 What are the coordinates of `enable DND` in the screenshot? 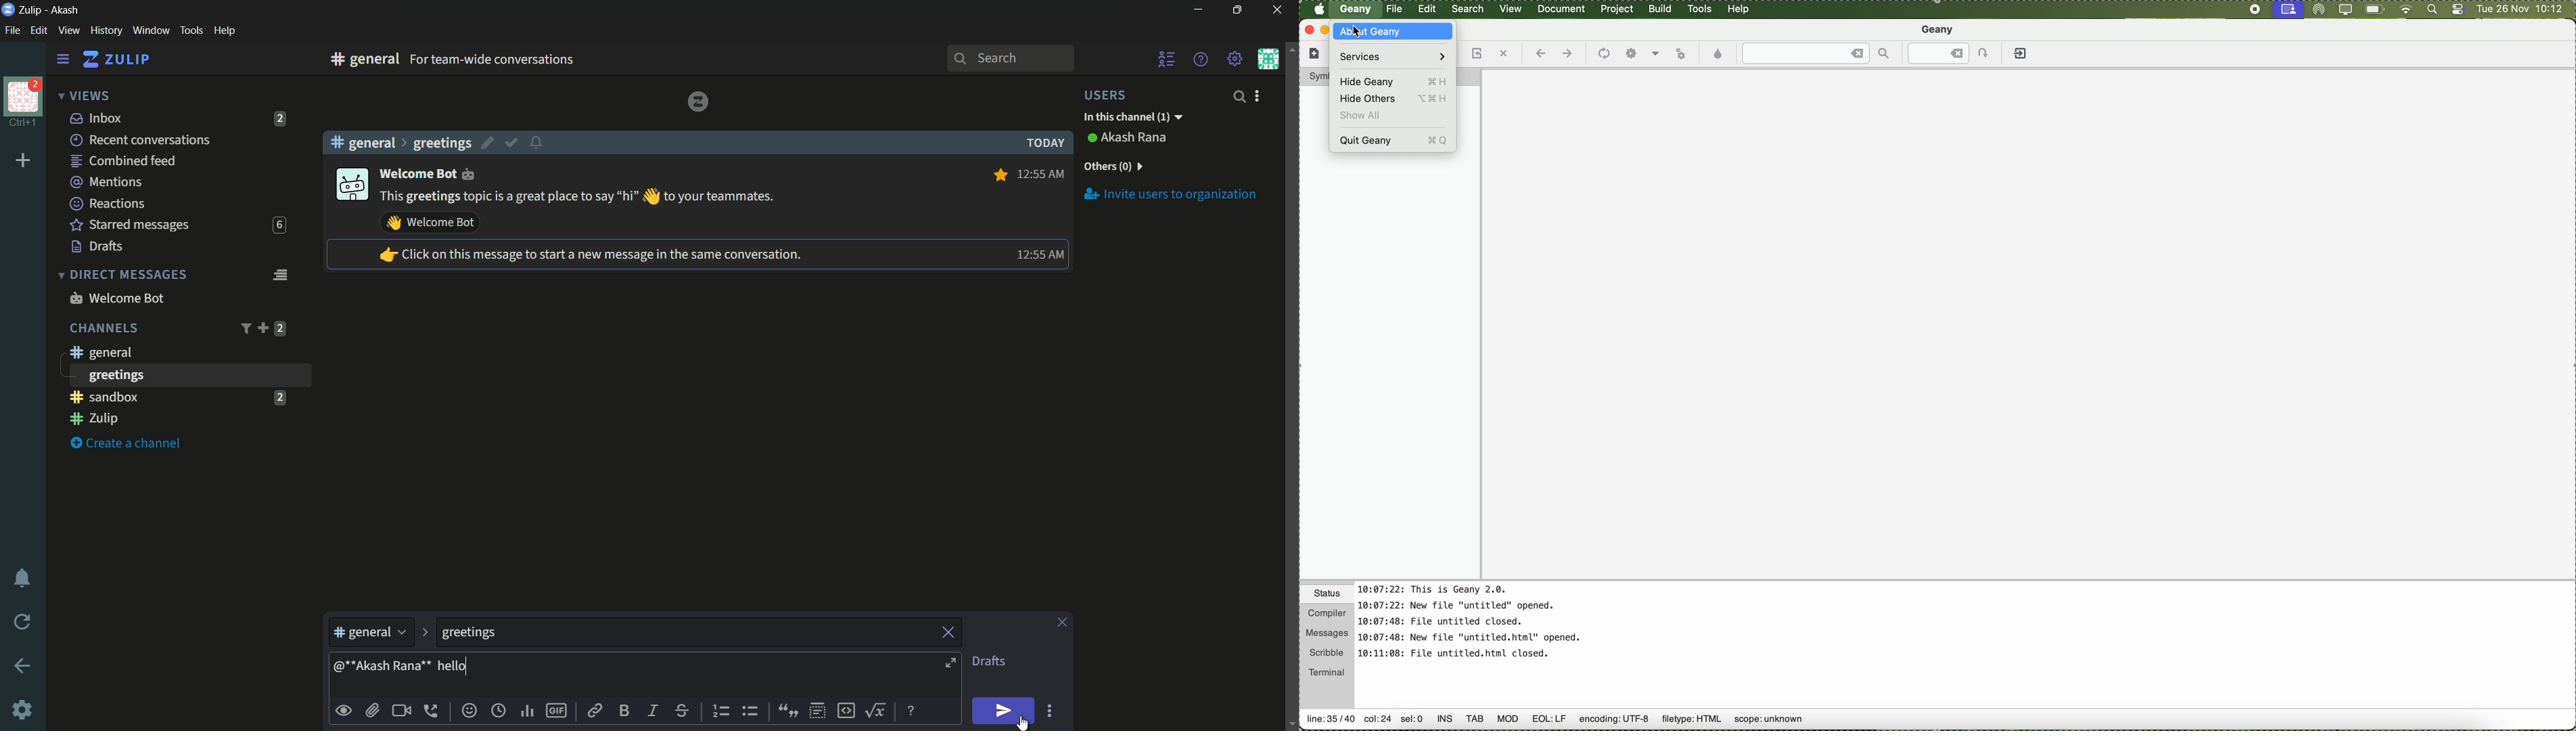 It's located at (22, 579).